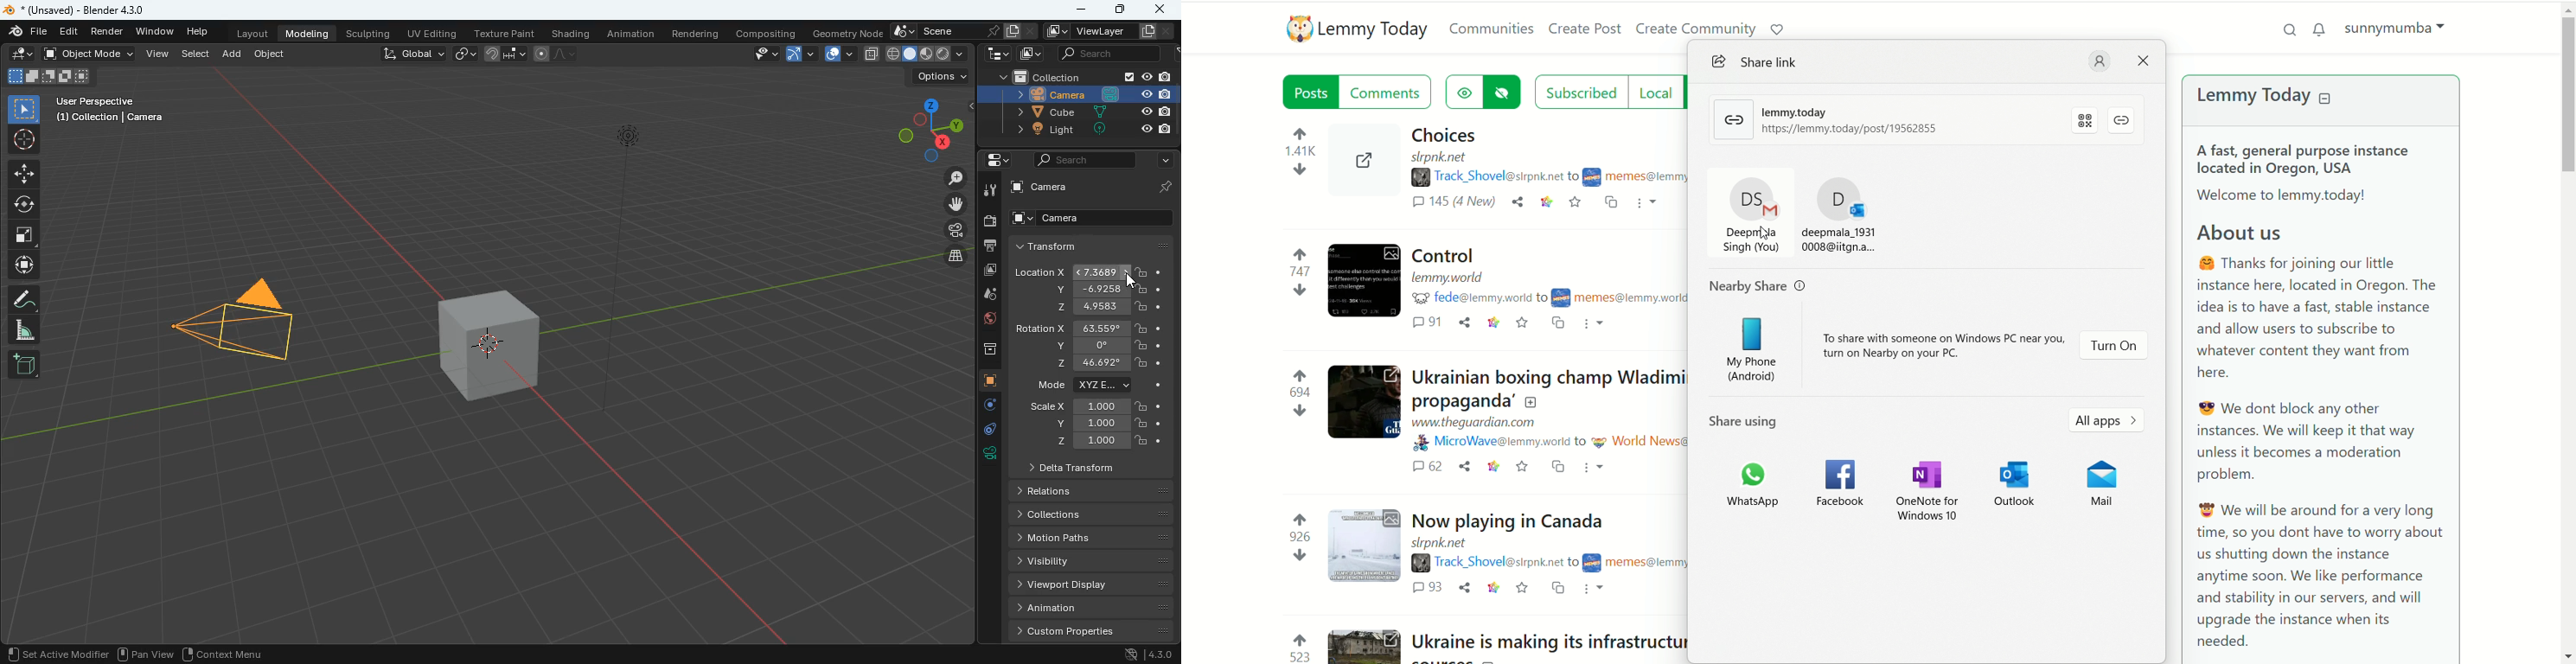 This screenshot has width=2576, height=672. I want to click on cube, so click(981, 380).